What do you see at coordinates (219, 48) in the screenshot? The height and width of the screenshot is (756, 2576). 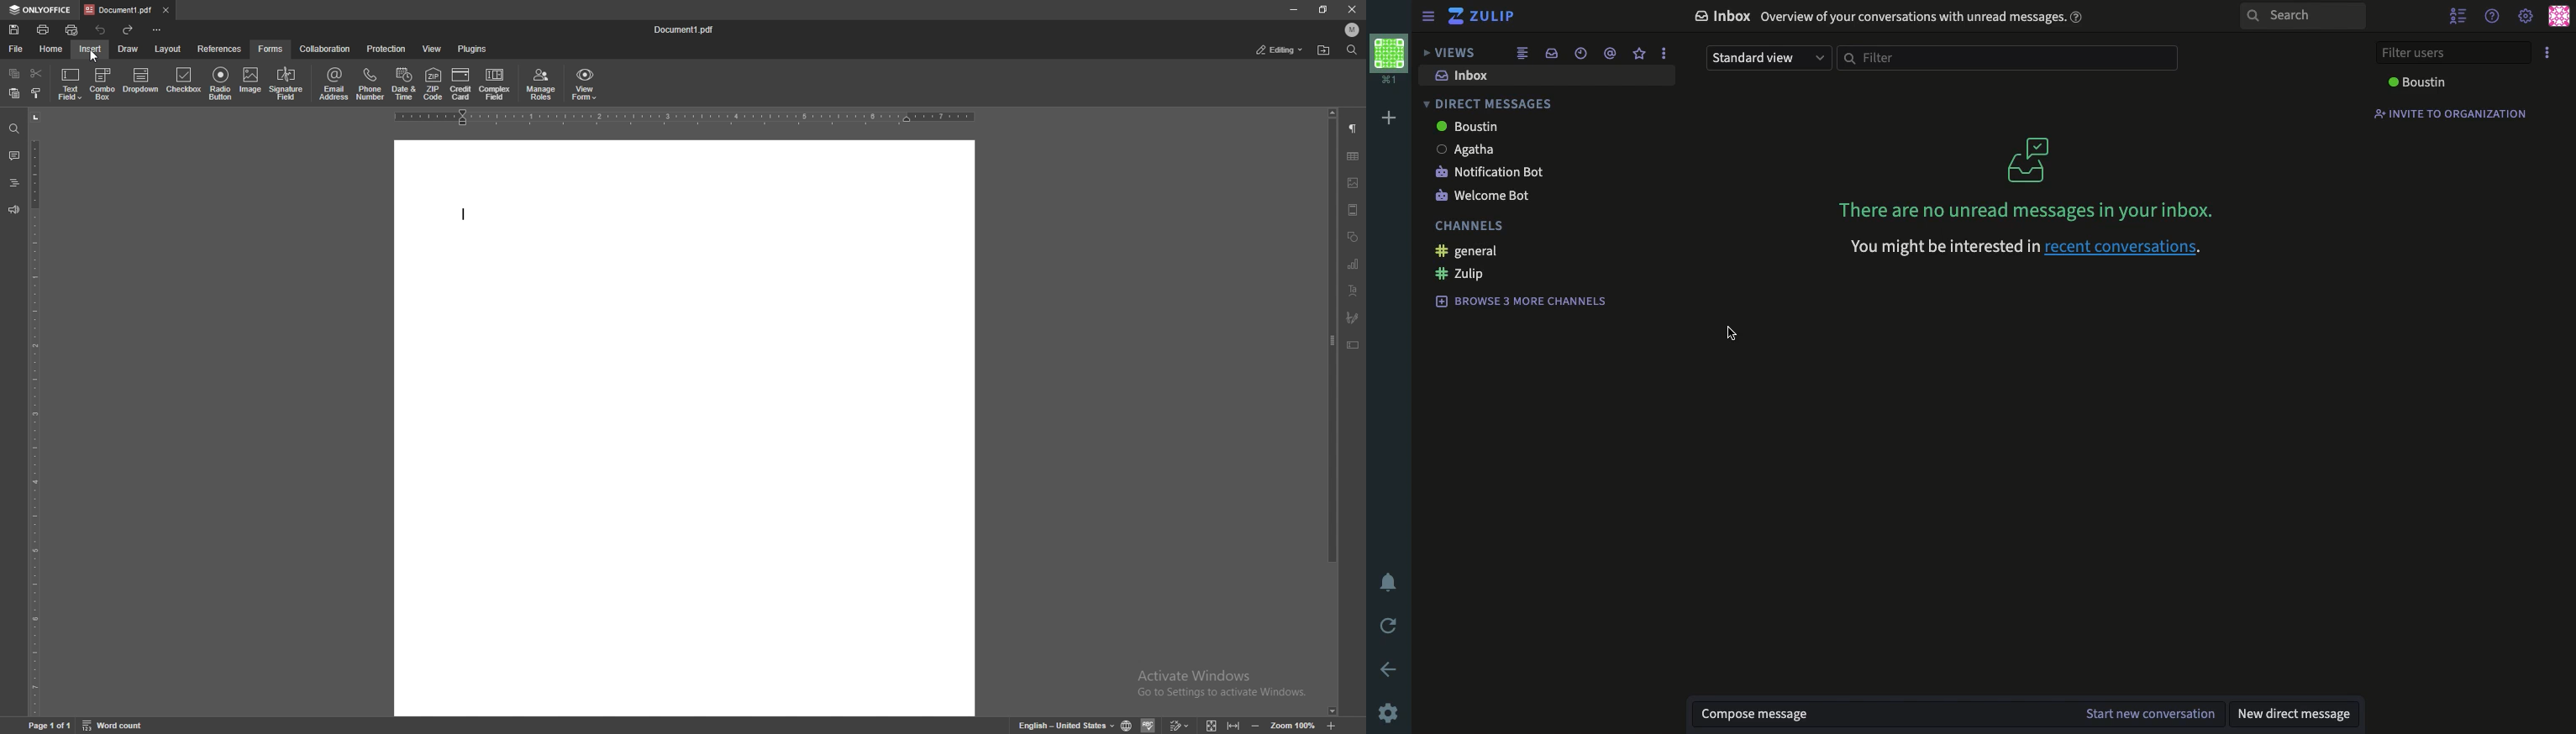 I see `references` at bounding box center [219, 48].